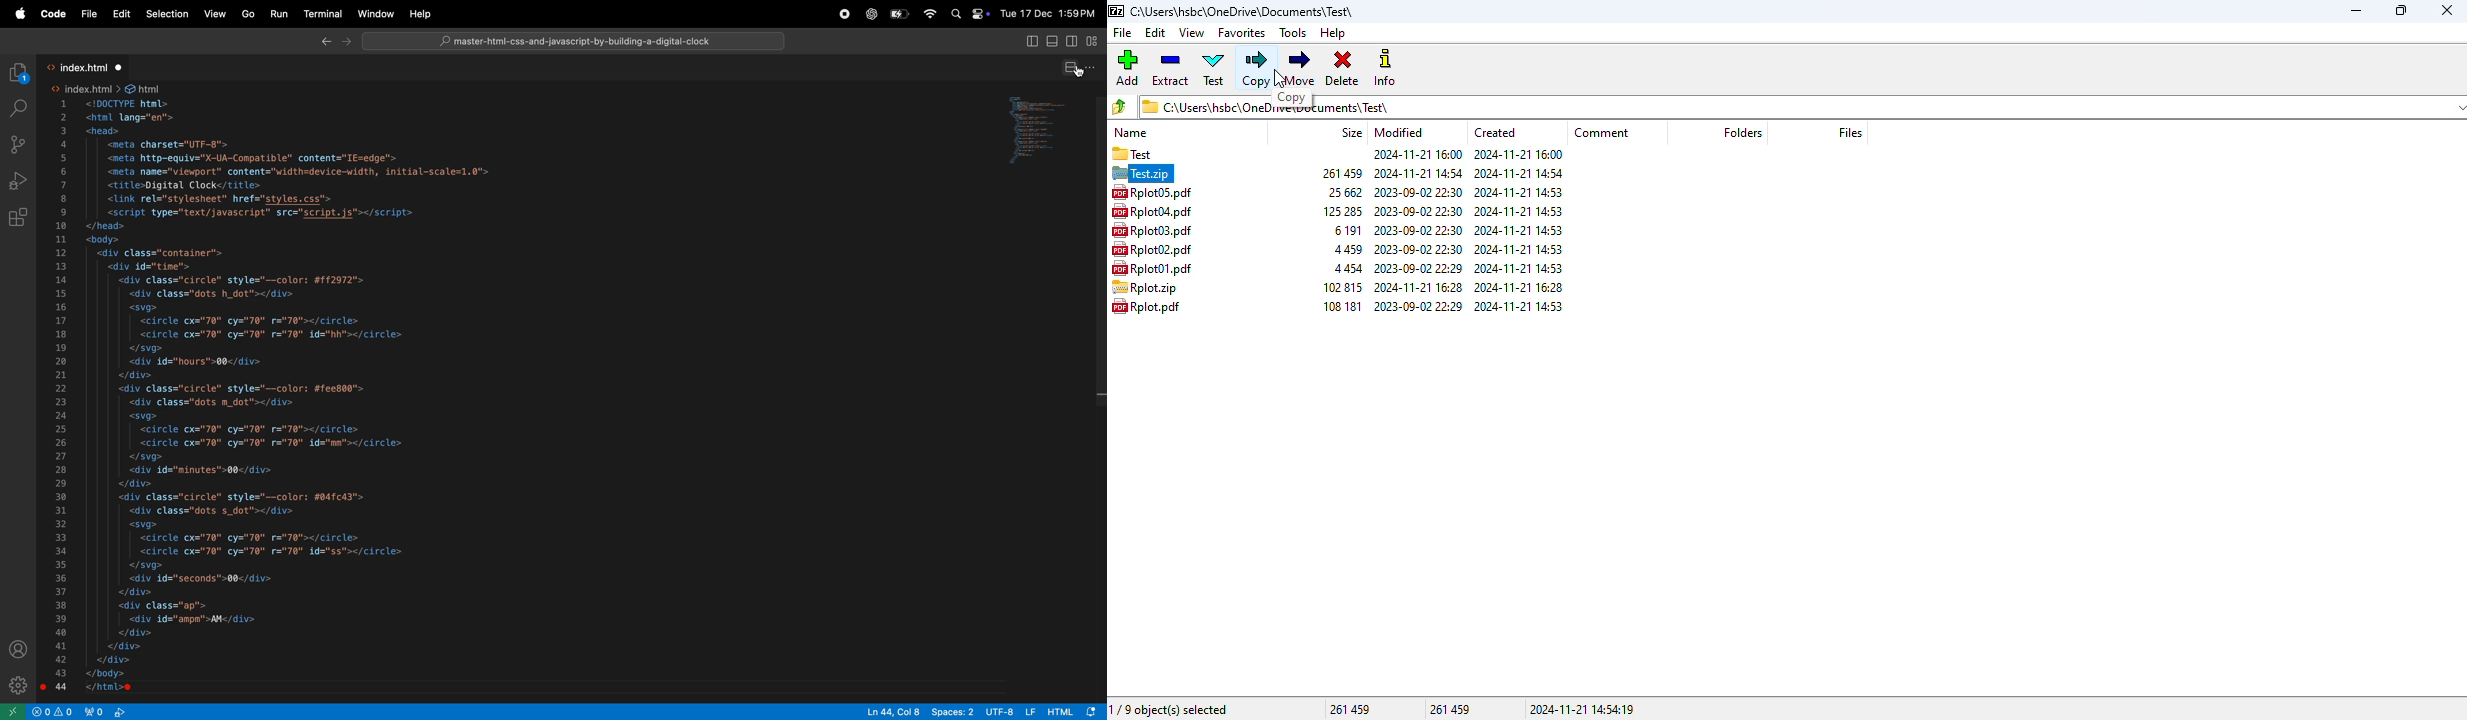  I want to click on file name, so click(1146, 306).